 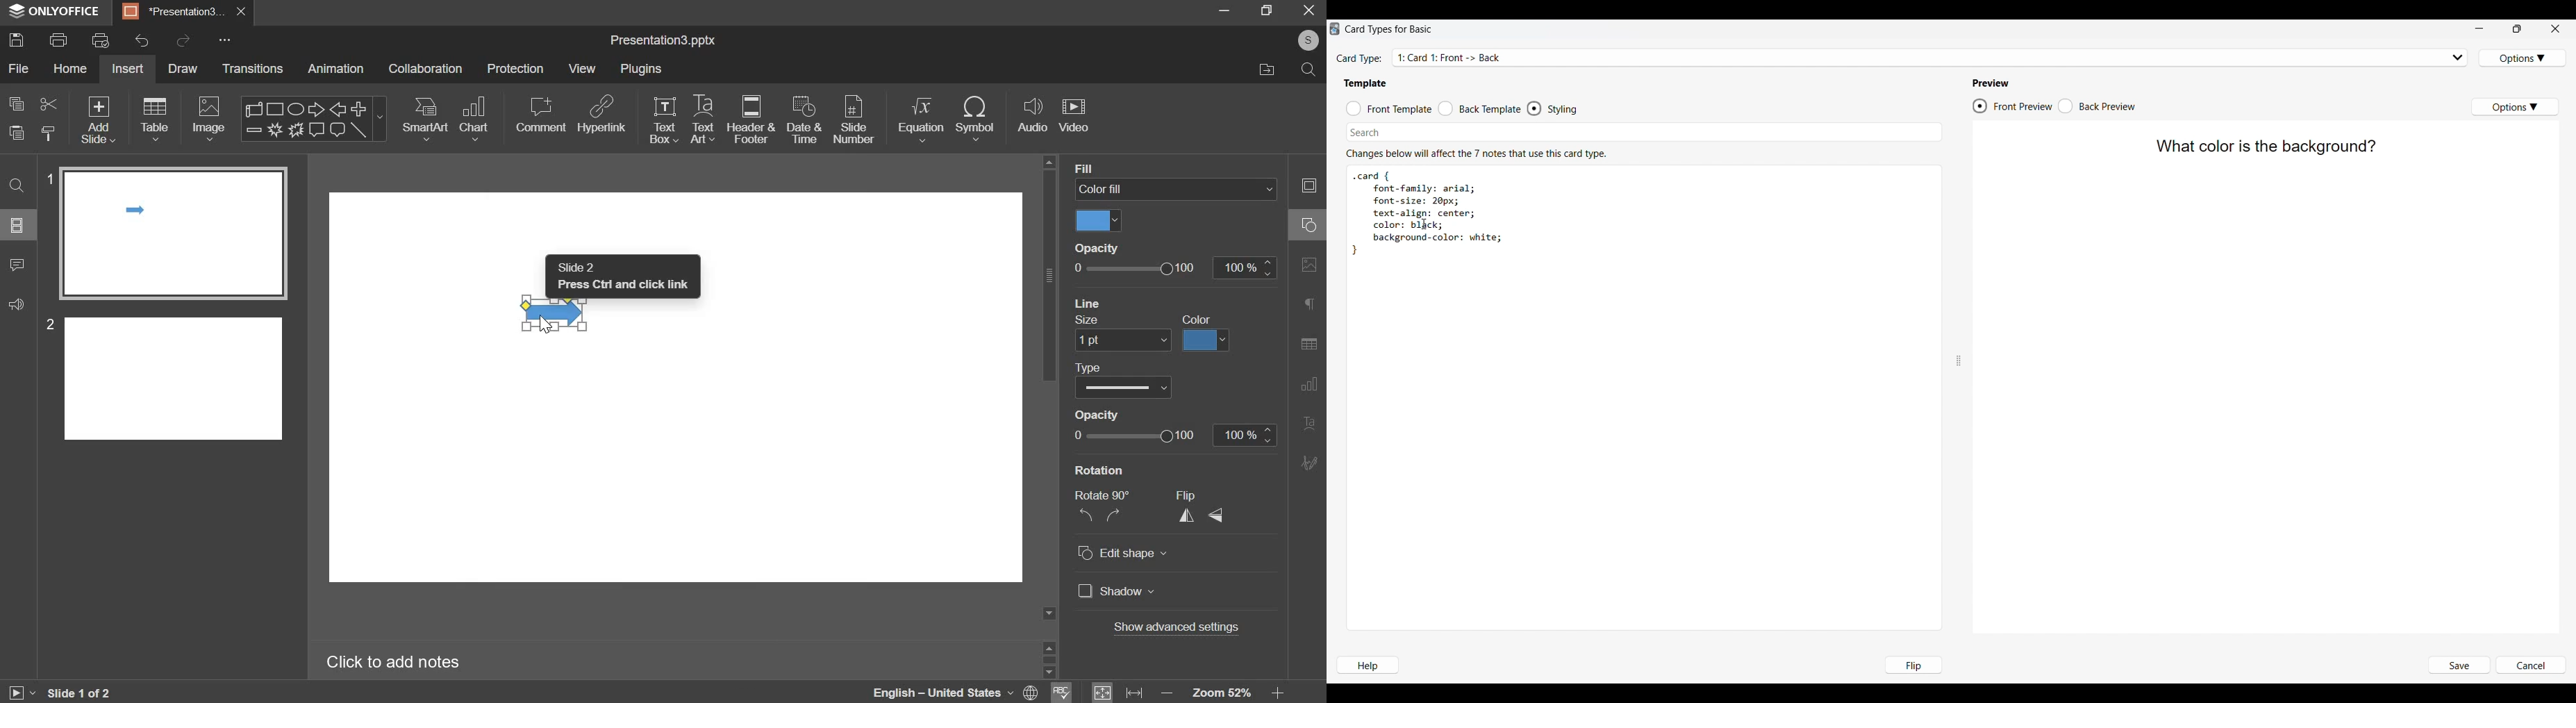 What do you see at coordinates (1309, 265) in the screenshot?
I see `Image settings` at bounding box center [1309, 265].